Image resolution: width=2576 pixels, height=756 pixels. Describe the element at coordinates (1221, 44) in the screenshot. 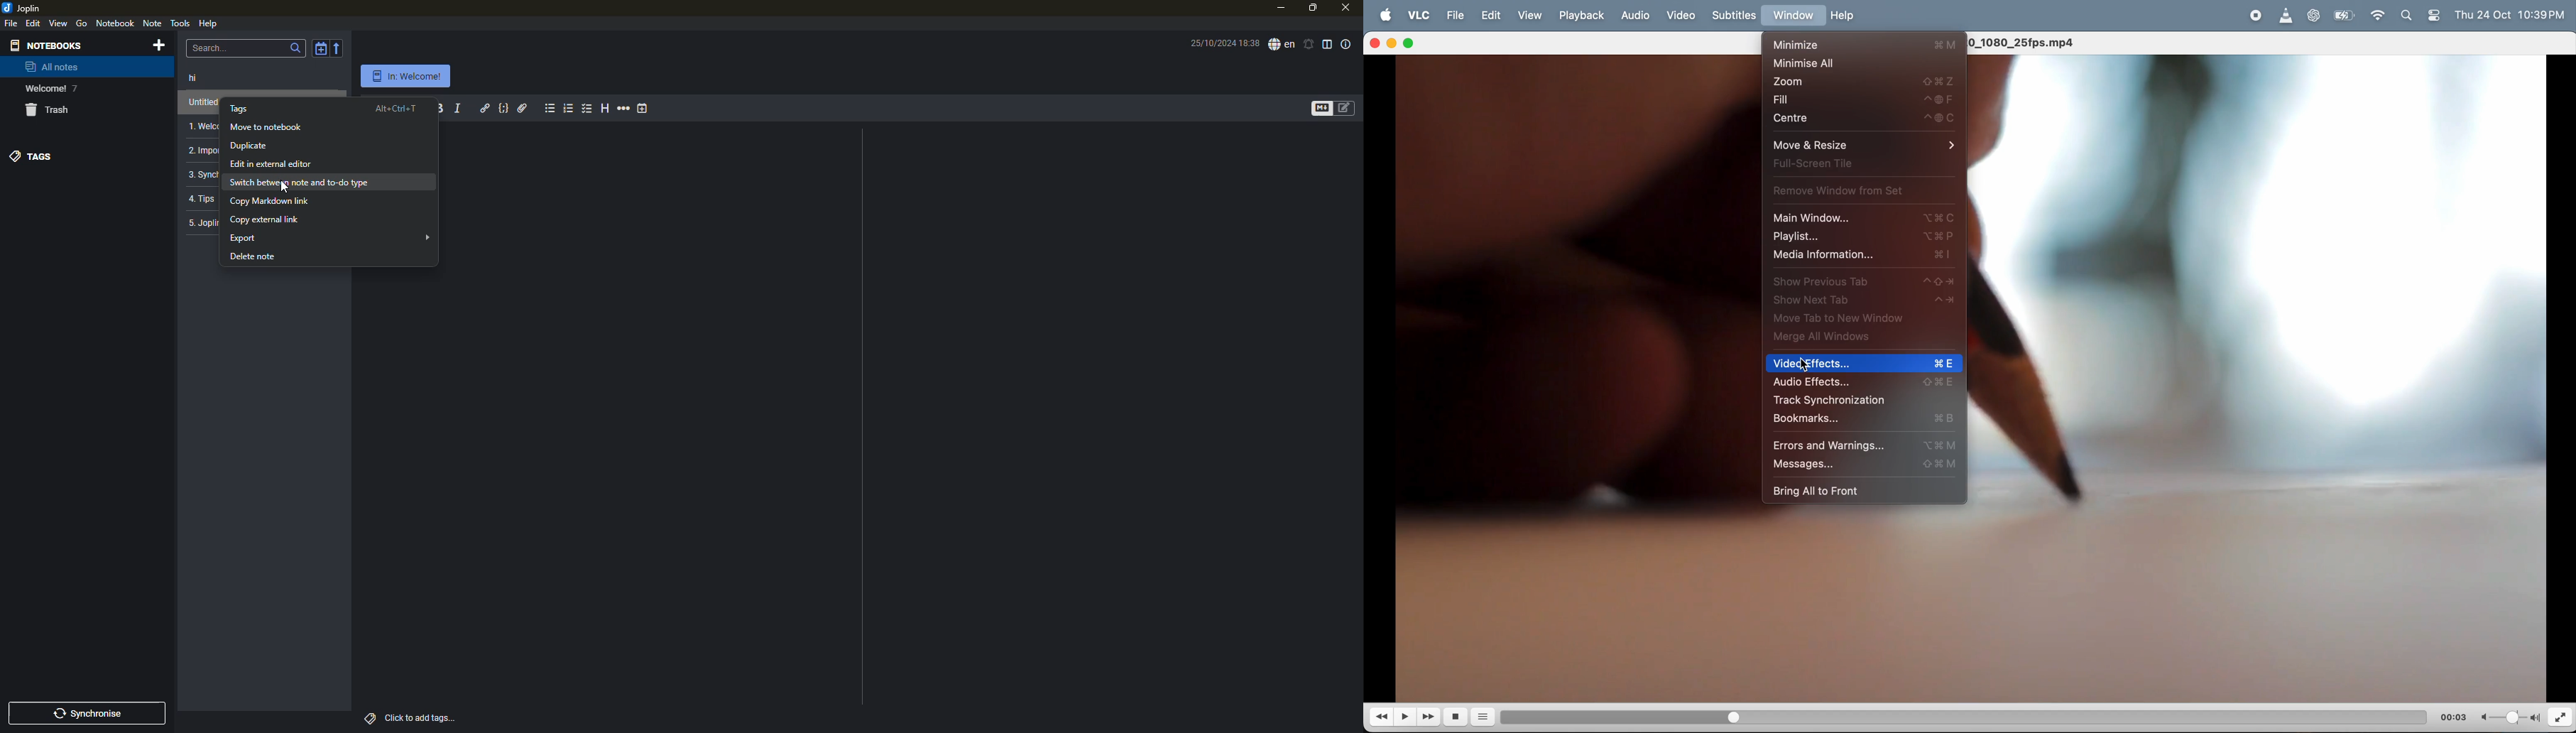

I see `25/10/2024 18:38` at that location.